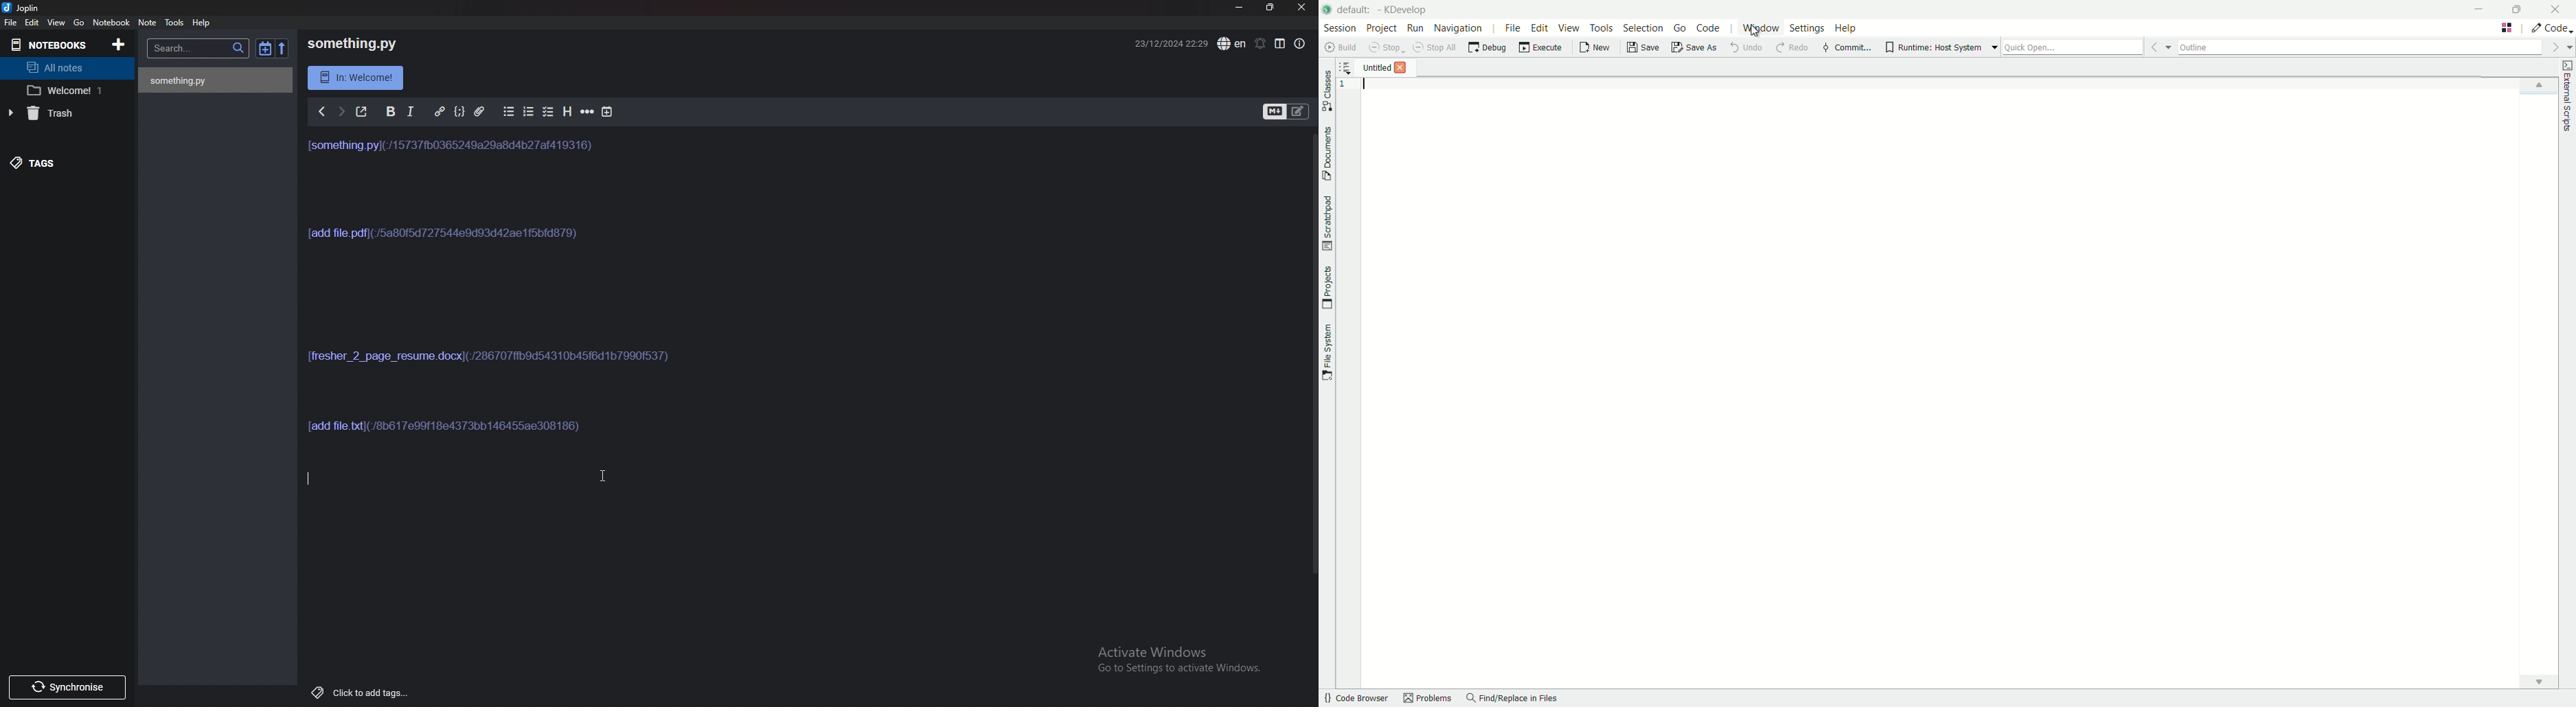 The width and height of the screenshot is (2576, 728). What do you see at coordinates (47, 46) in the screenshot?
I see `Notebooks` at bounding box center [47, 46].